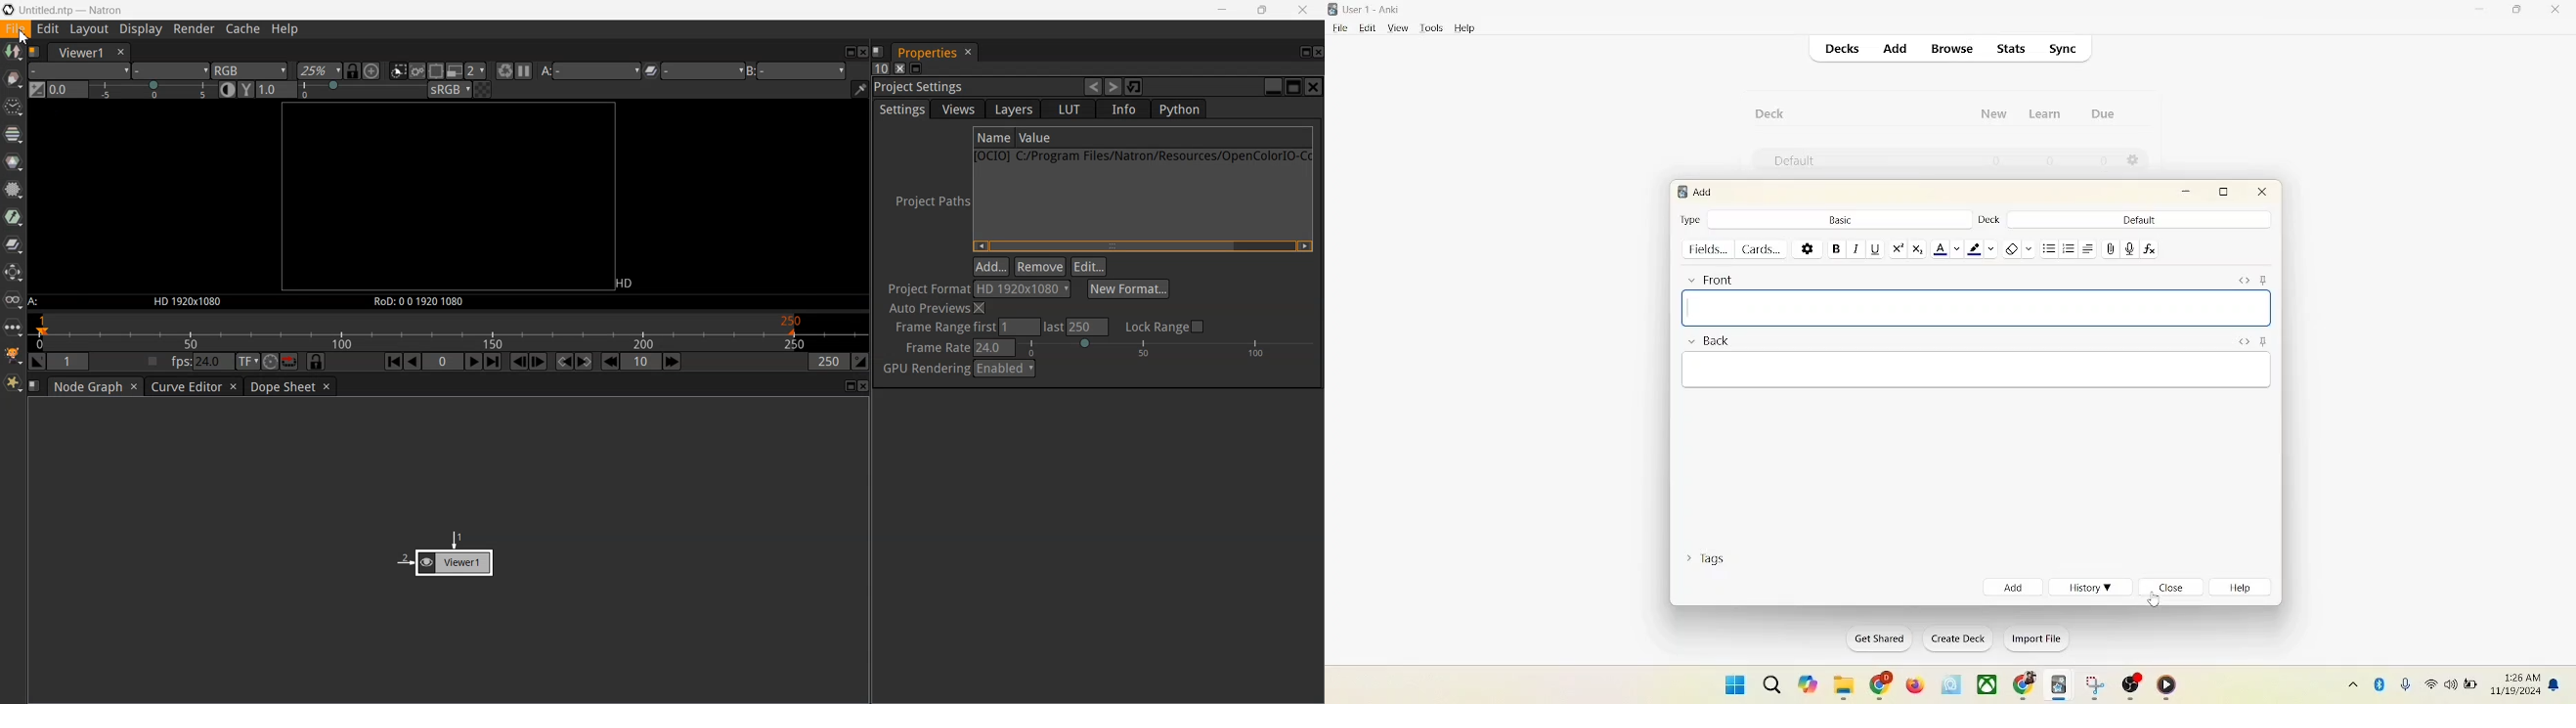  I want to click on User1-Anki, so click(1375, 10).